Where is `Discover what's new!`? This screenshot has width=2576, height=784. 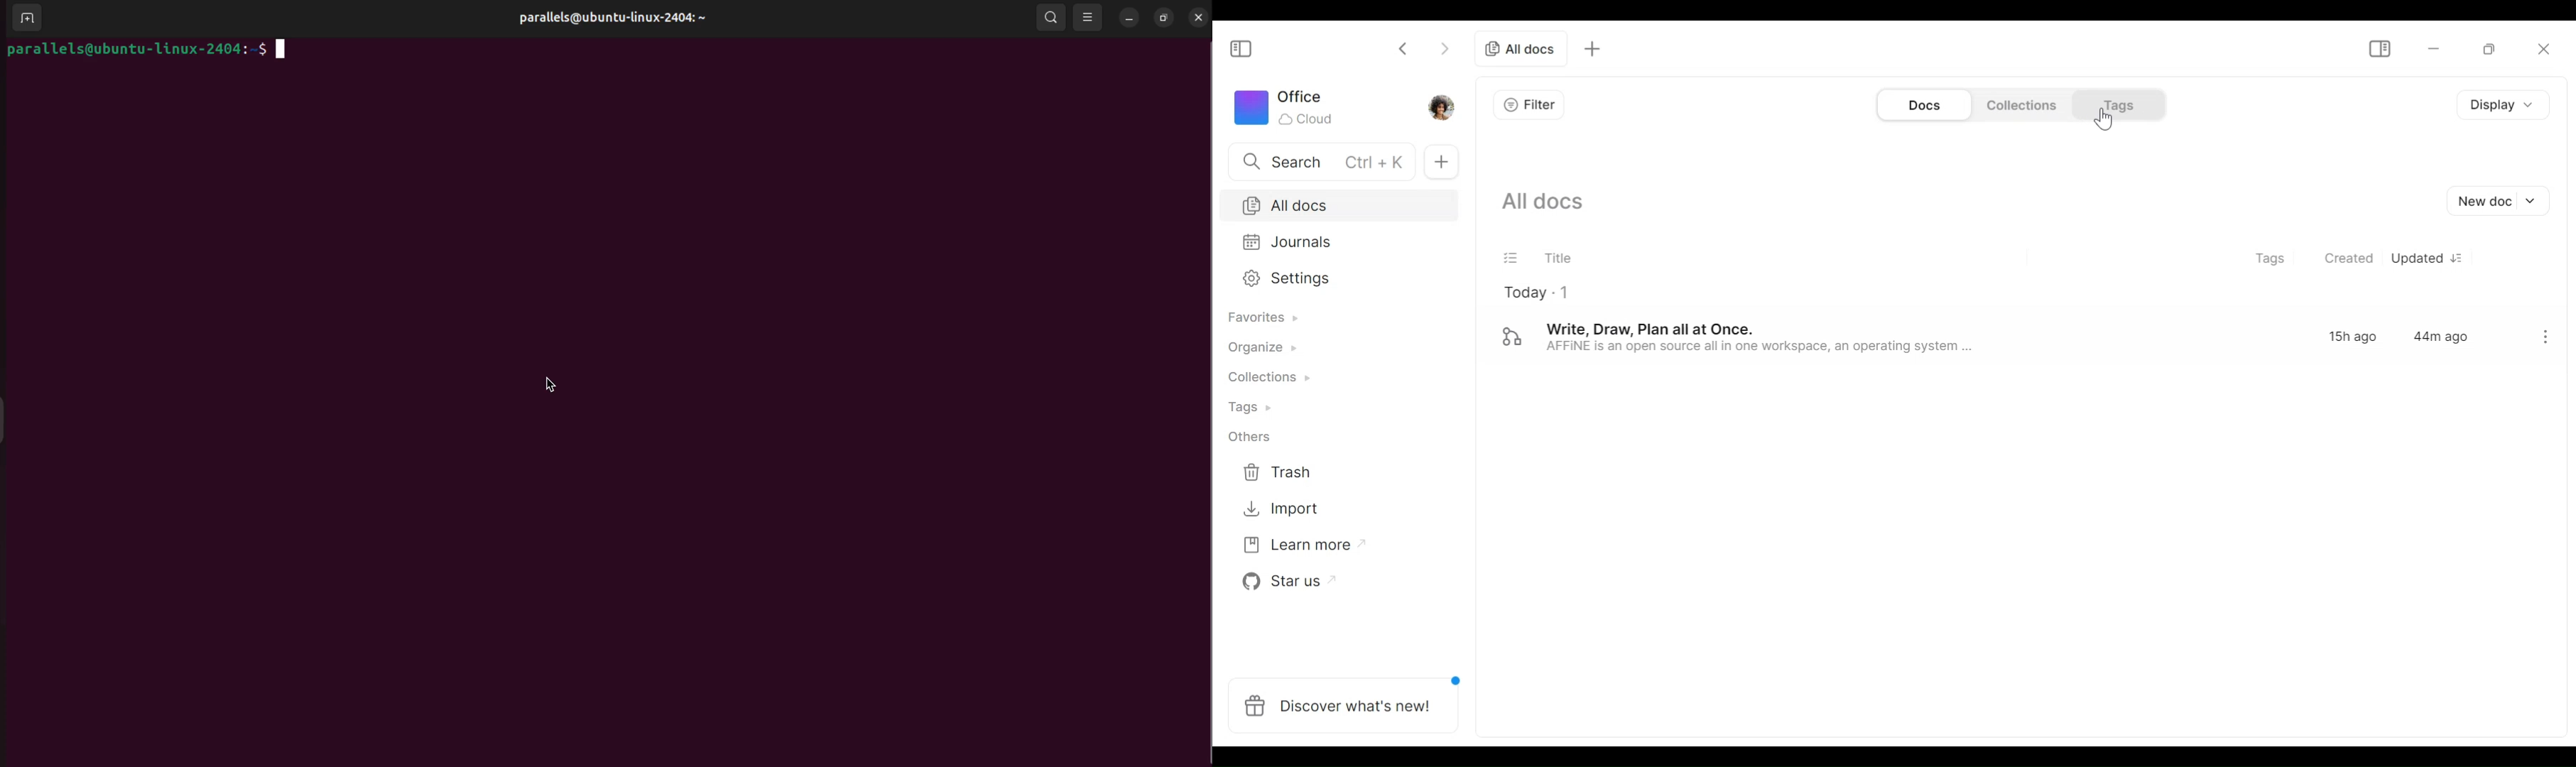
Discover what's new! is located at coordinates (1342, 709).